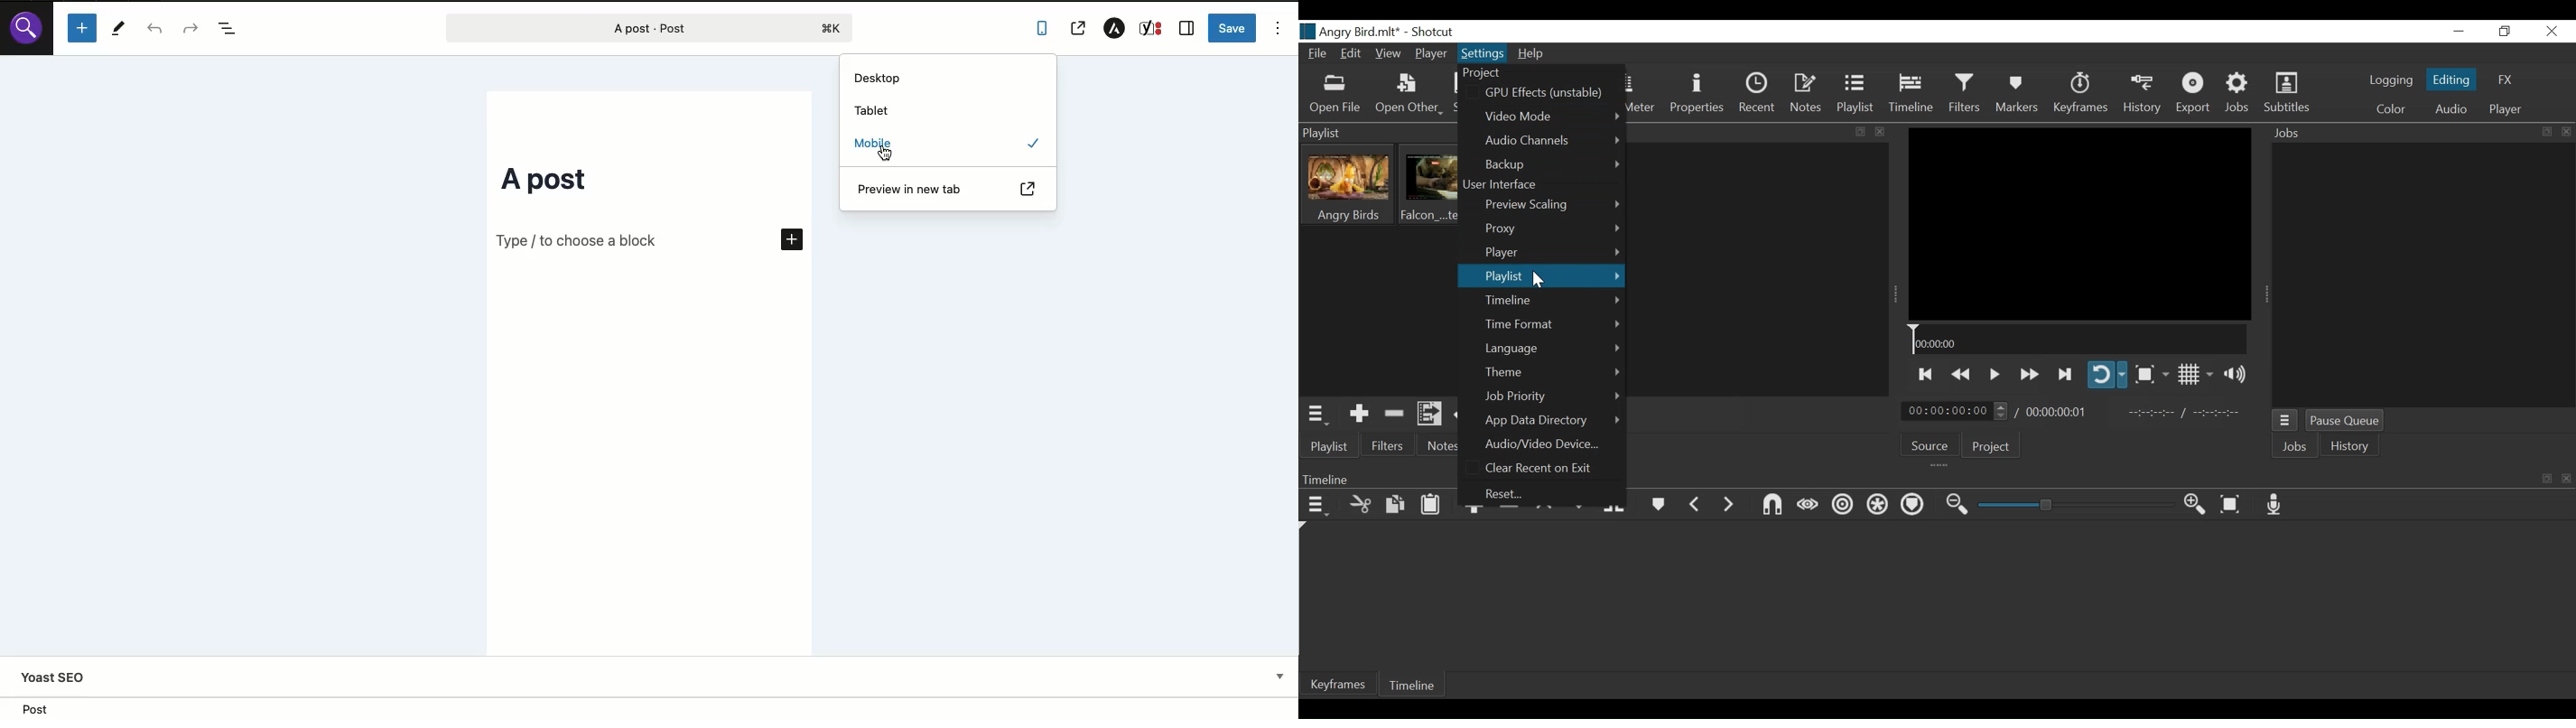 The image size is (2576, 728). I want to click on Help, so click(1532, 55).